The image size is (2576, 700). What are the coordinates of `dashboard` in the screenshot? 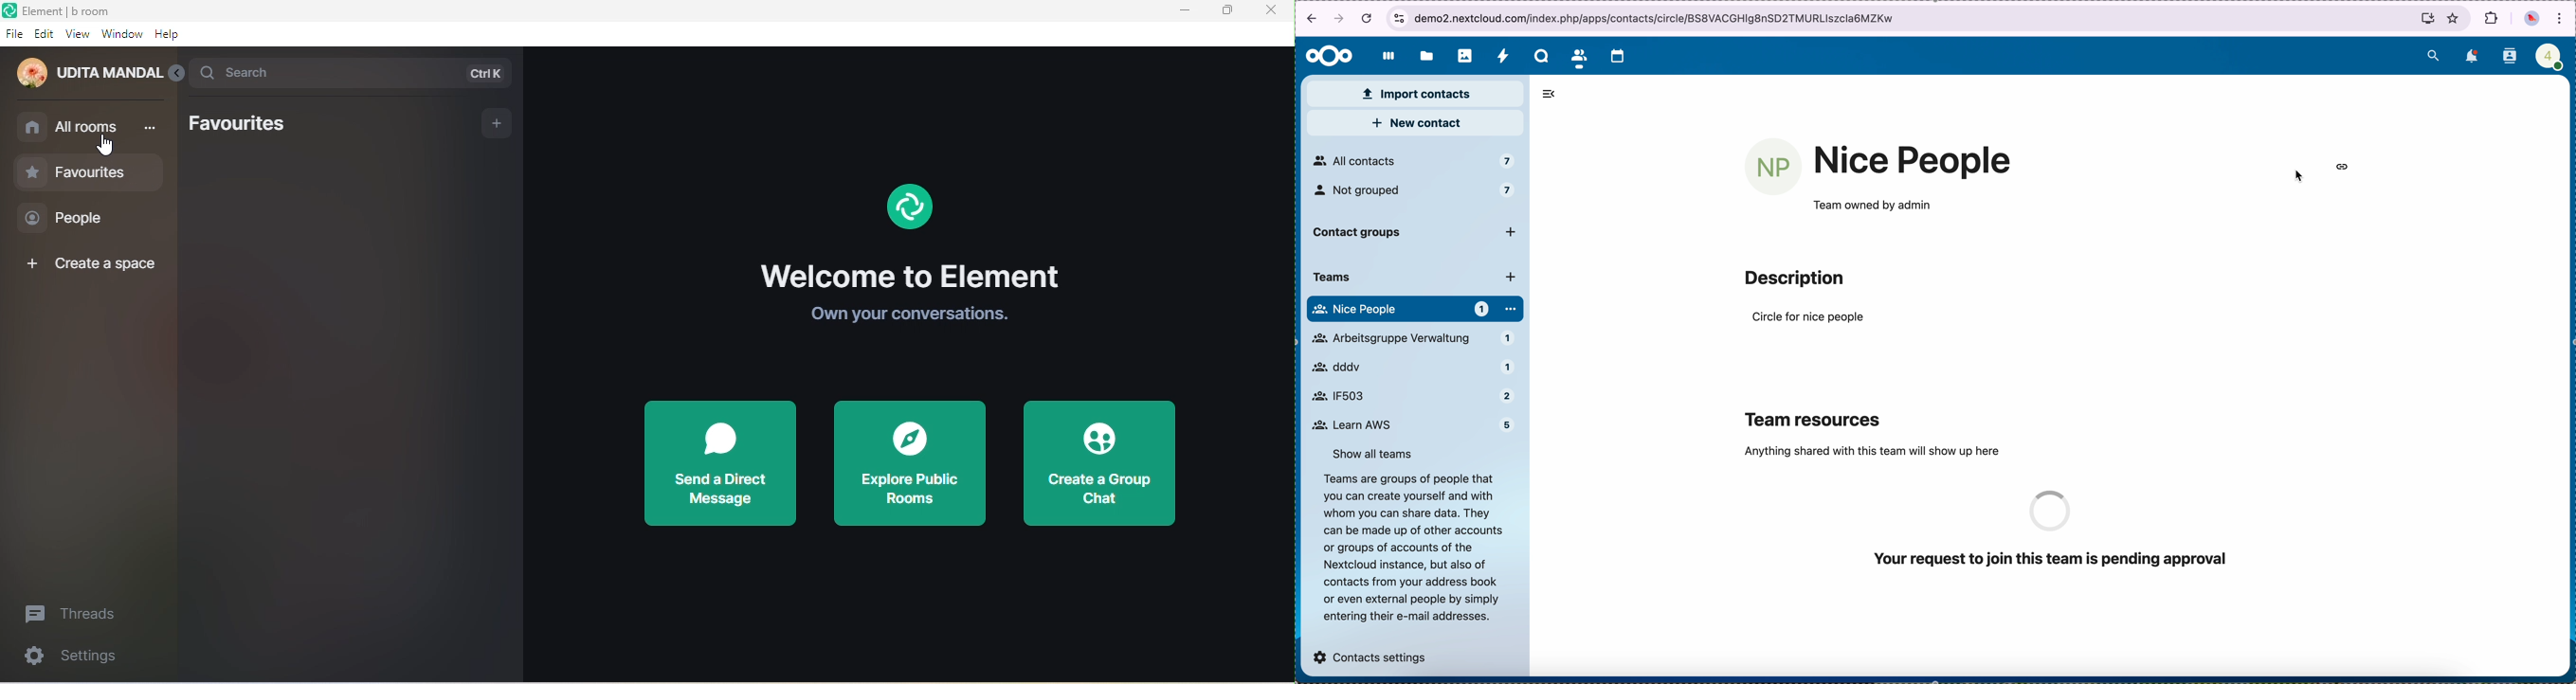 It's located at (1385, 58).